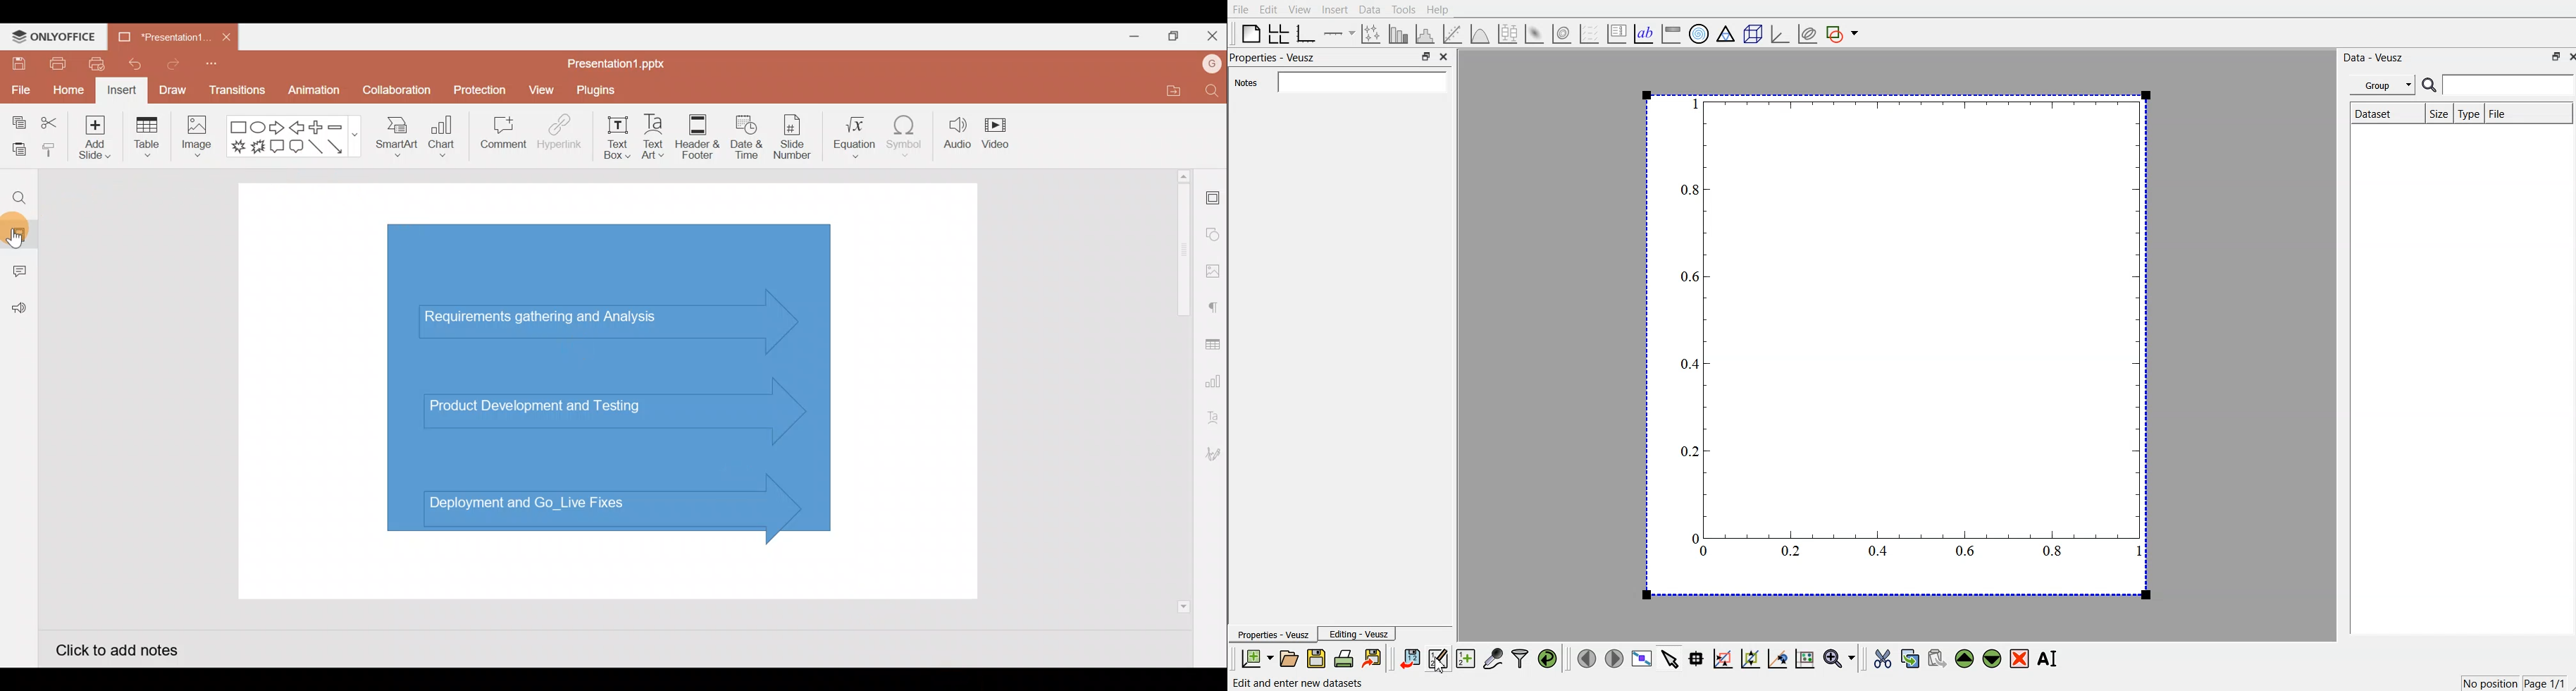  I want to click on Audio, so click(955, 138).